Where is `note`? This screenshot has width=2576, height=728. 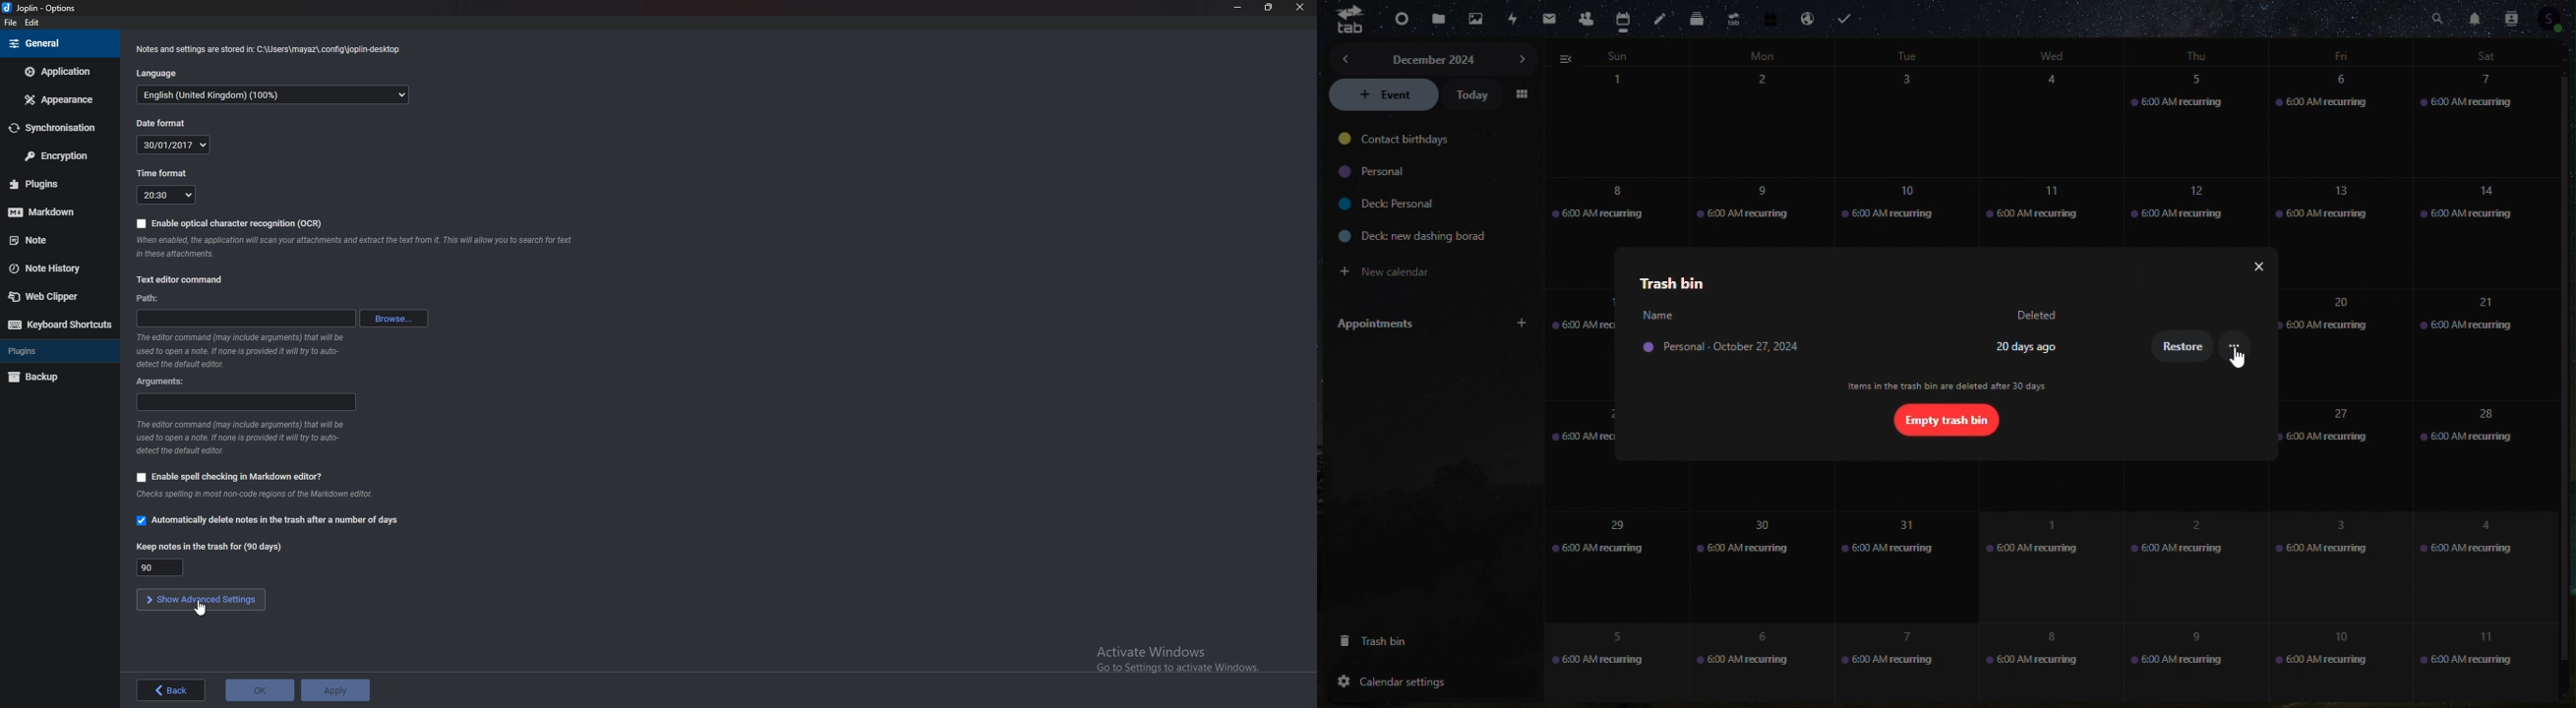 note is located at coordinates (47, 240).